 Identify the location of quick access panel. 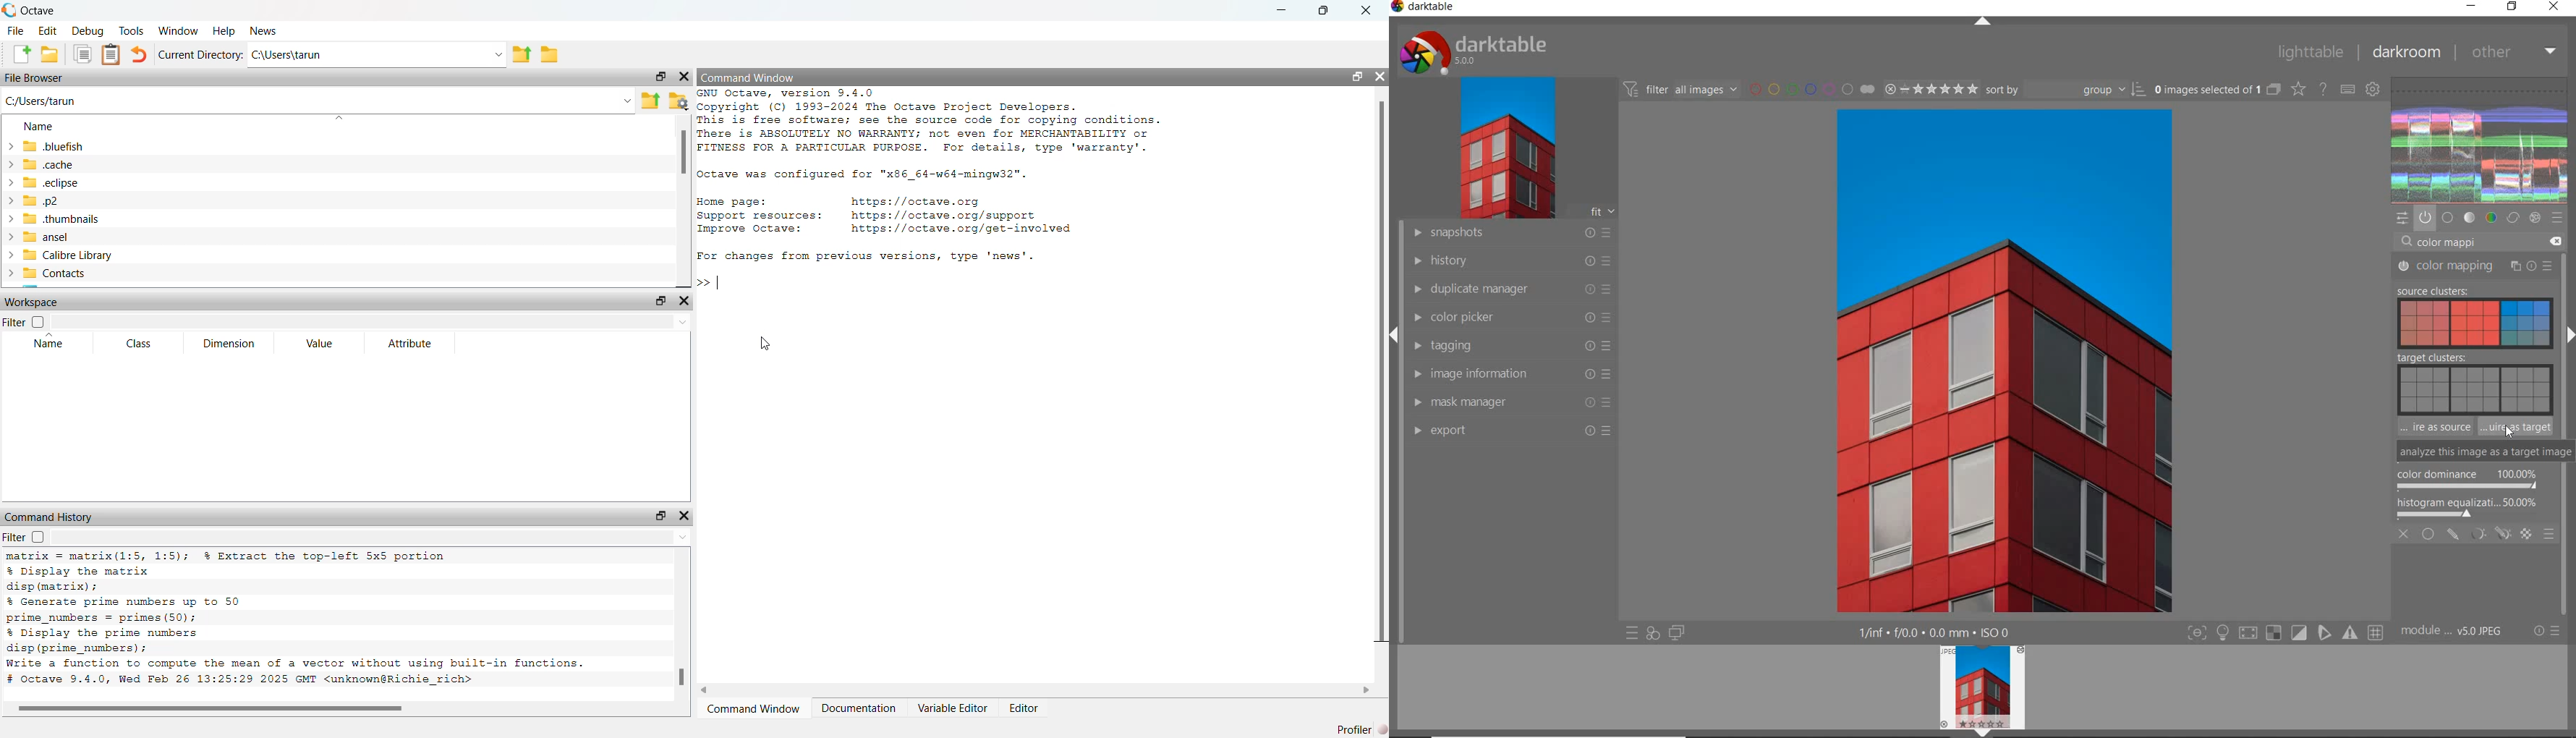
(2404, 218).